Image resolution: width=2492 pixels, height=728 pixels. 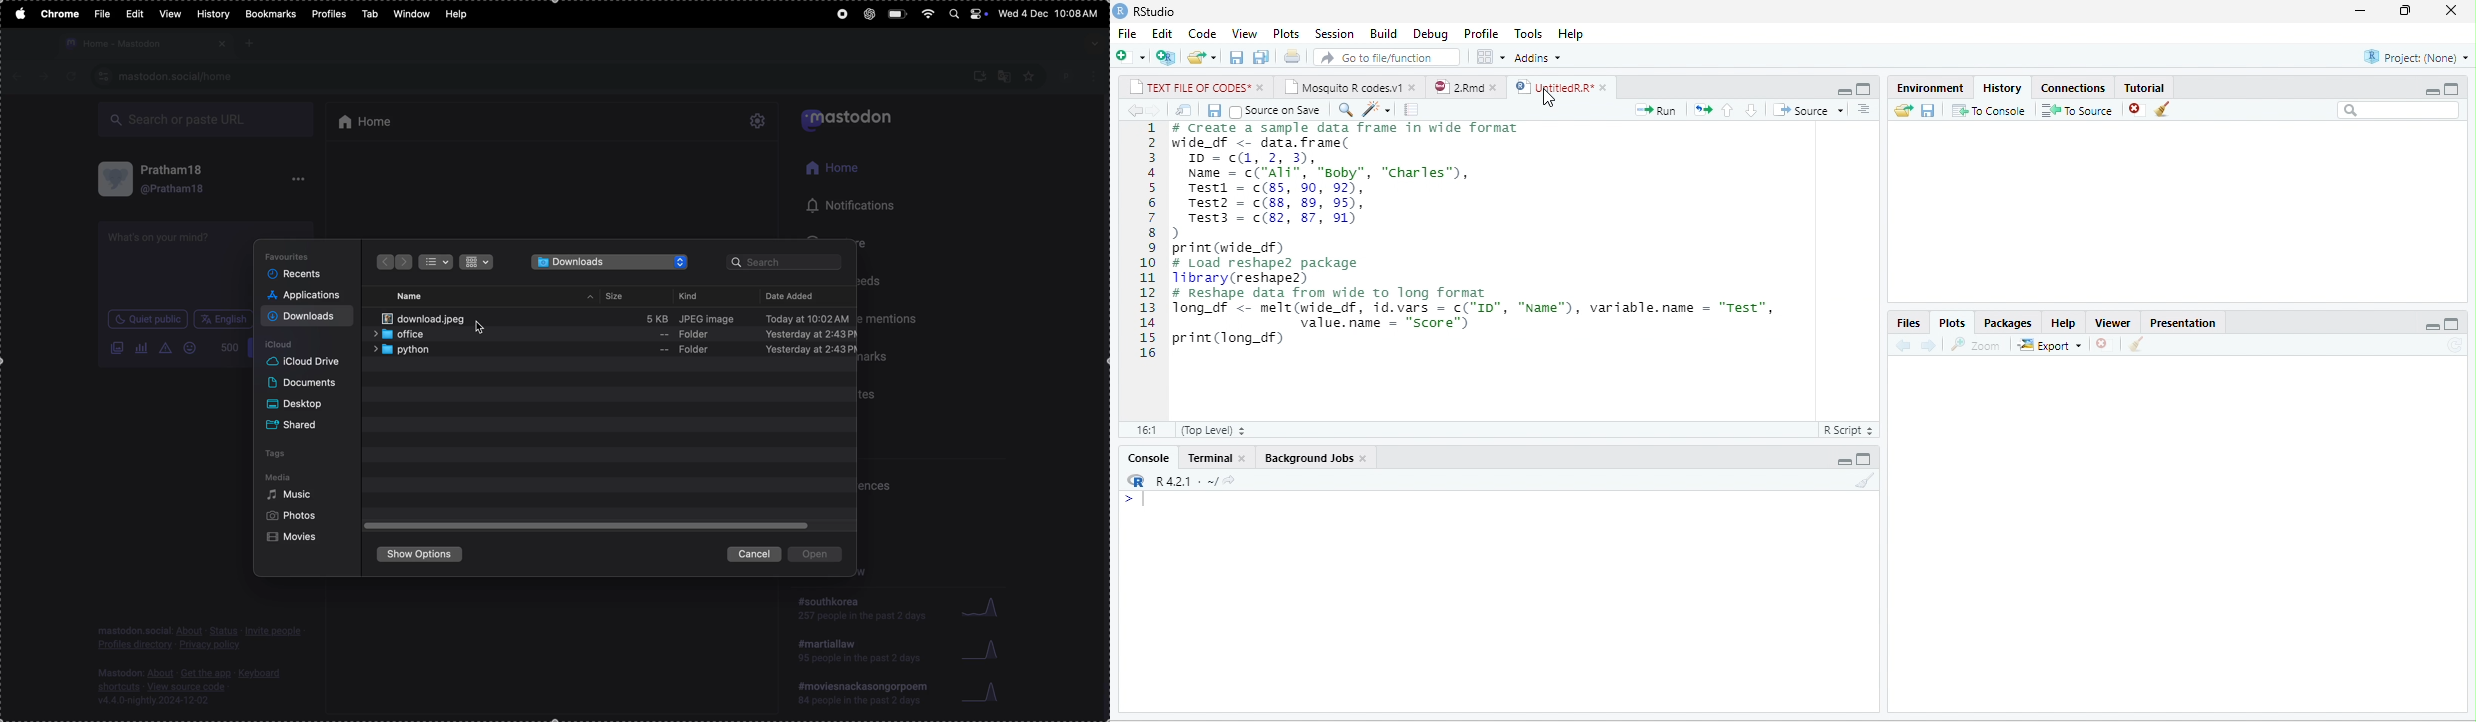 I want to click on Tools, so click(x=1529, y=35).